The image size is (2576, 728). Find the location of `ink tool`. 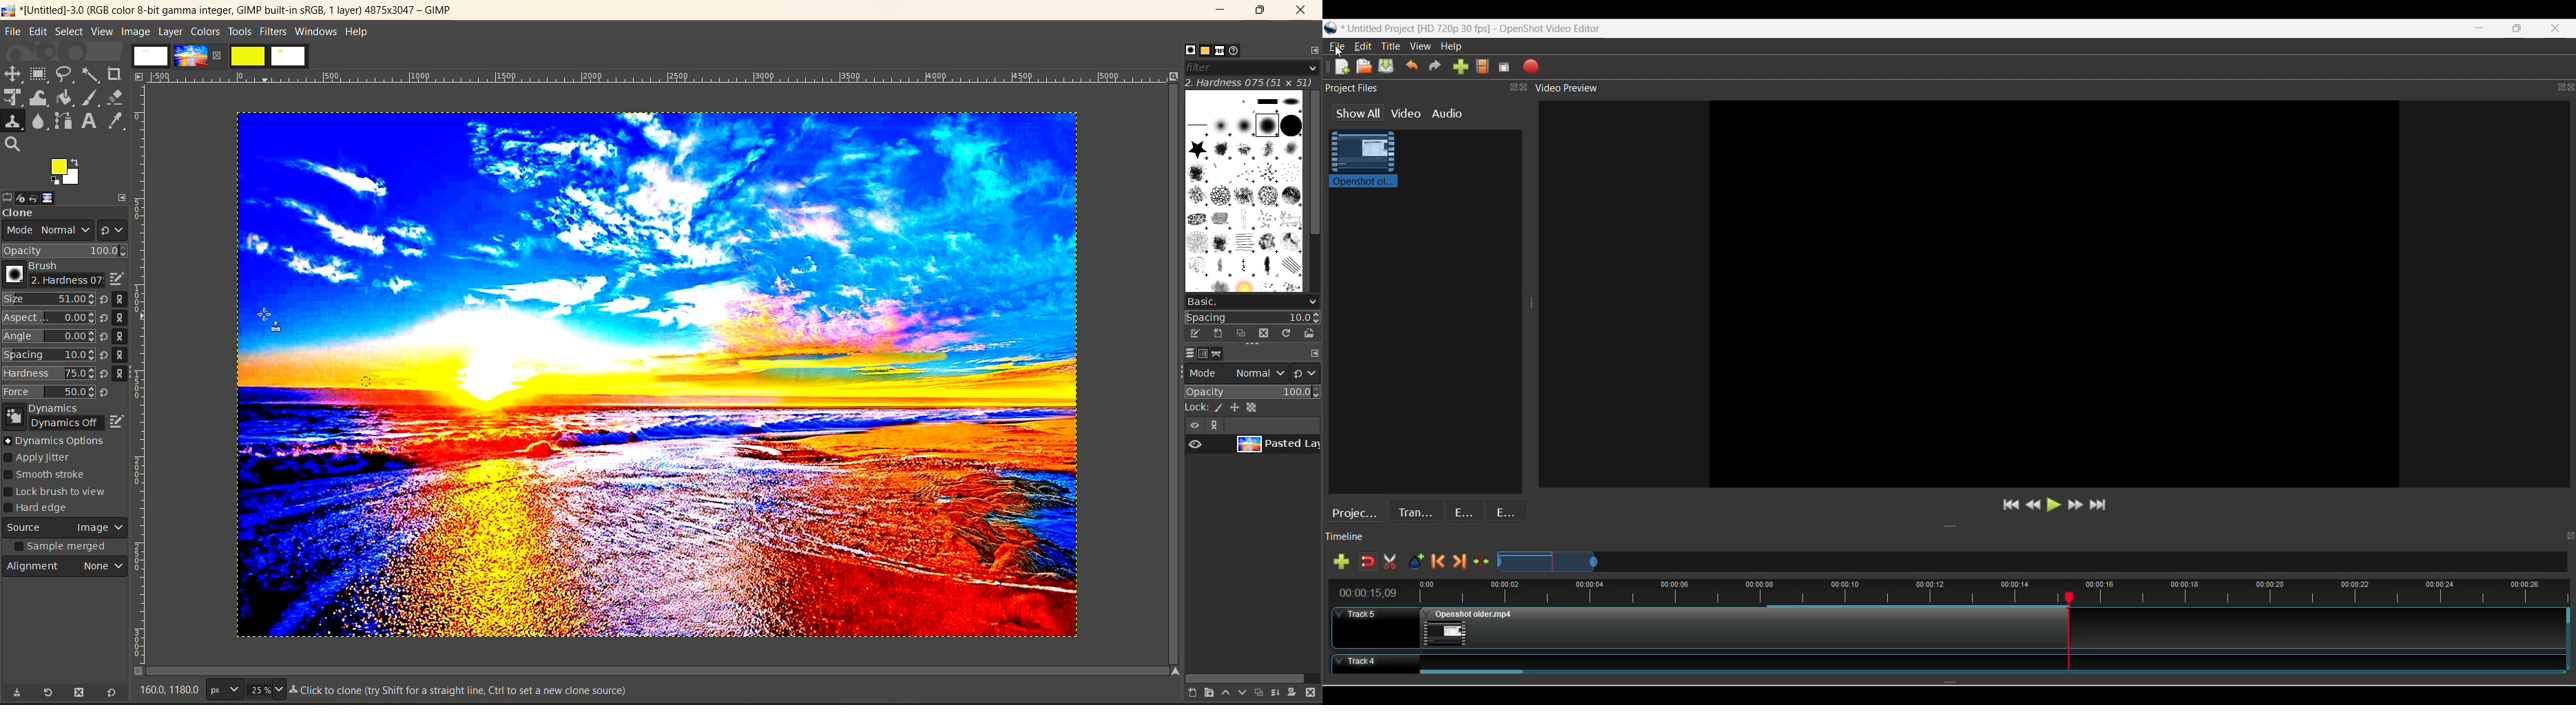

ink tool is located at coordinates (93, 98).